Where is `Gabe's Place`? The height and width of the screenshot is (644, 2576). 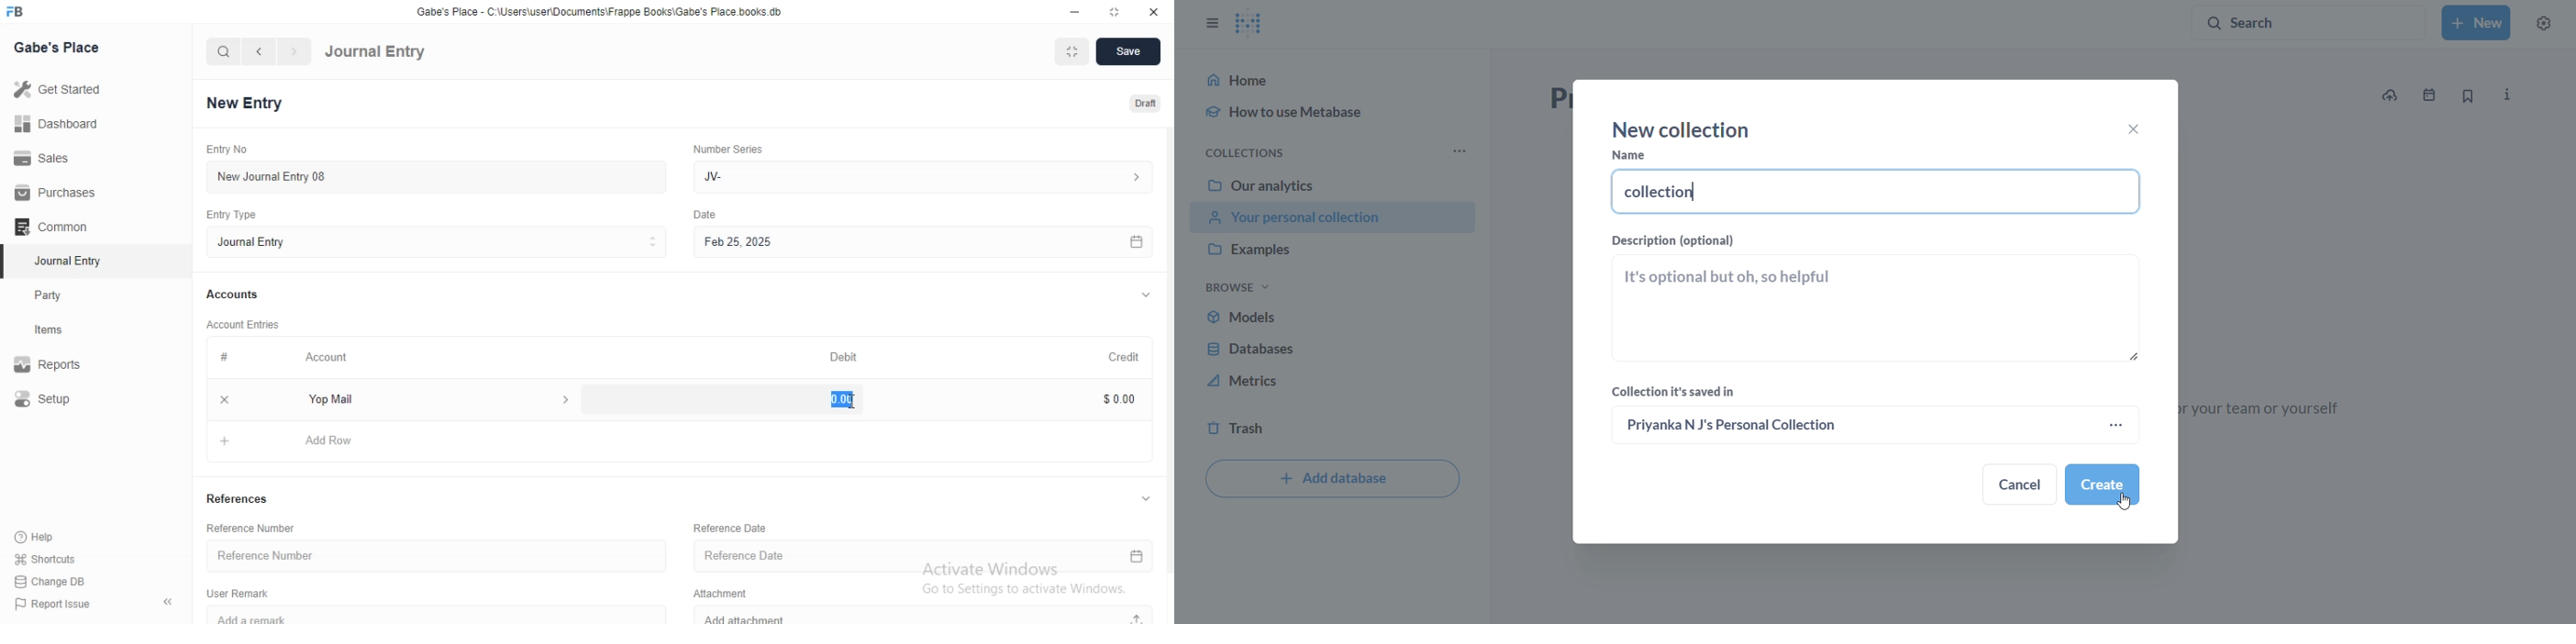
Gabe's Place is located at coordinates (56, 48).